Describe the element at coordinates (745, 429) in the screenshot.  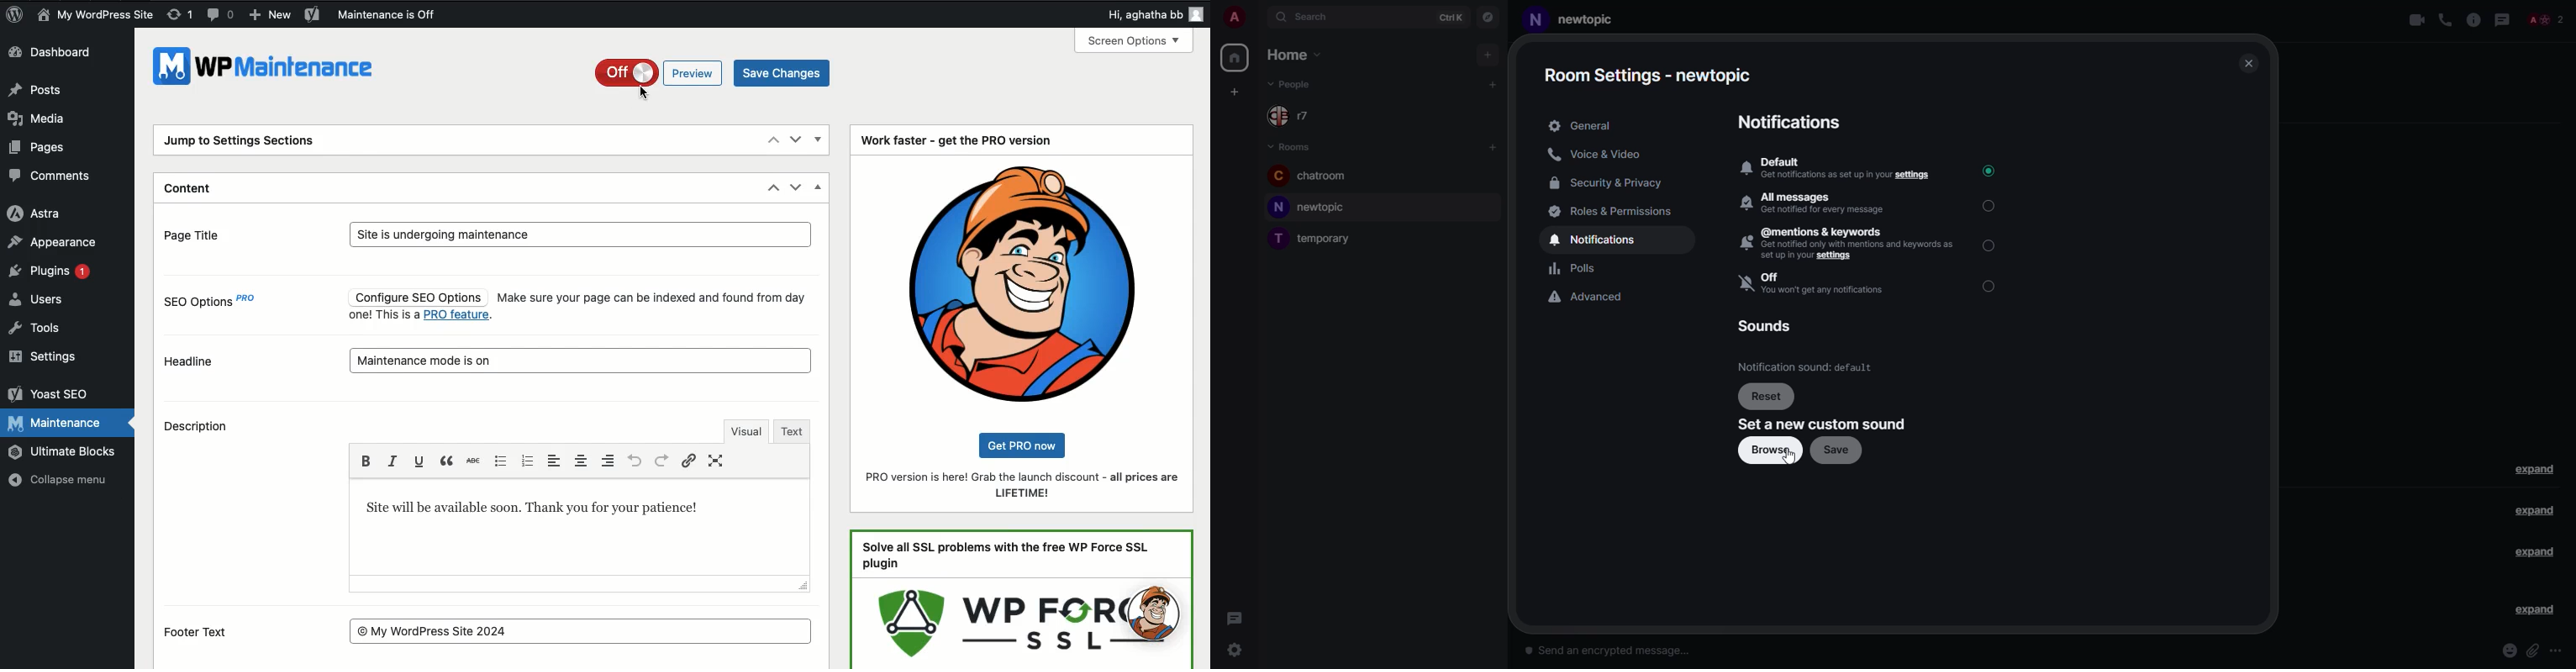
I see `Visual` at that location.